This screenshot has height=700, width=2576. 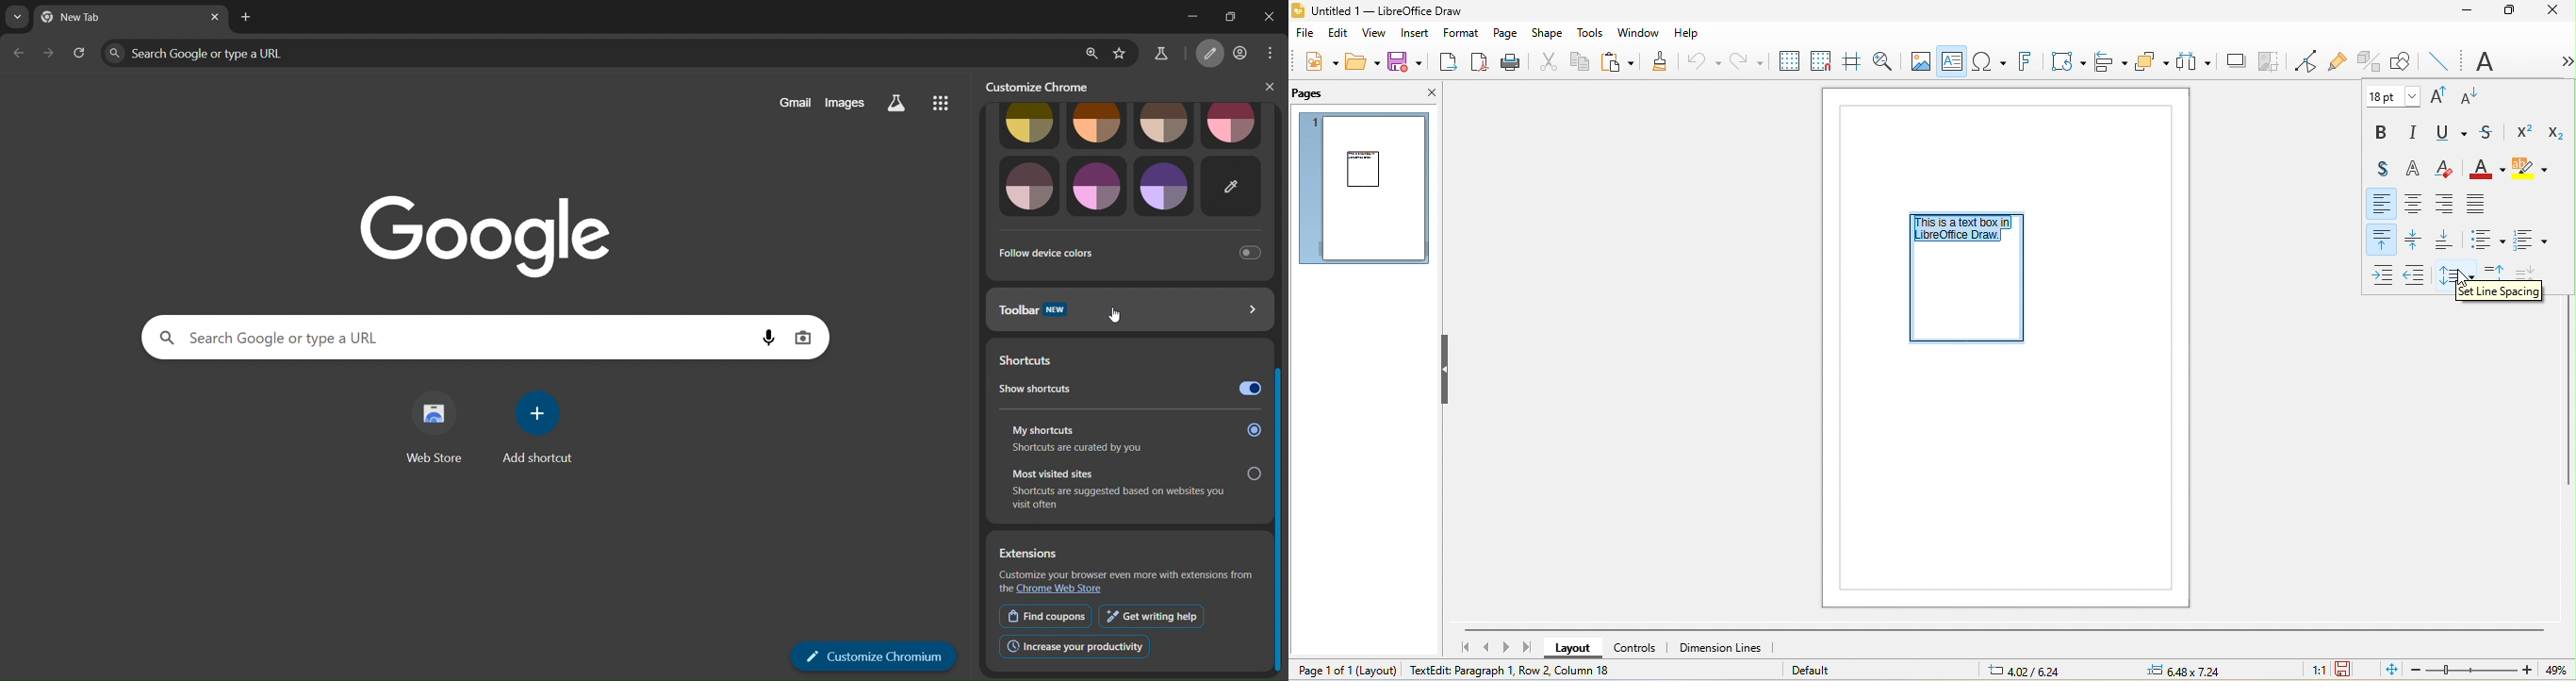 What do you see at coordinates (2530, 237) in the screenshot?
I see `toggle ordered list ` at bounding box center [2530, 237].